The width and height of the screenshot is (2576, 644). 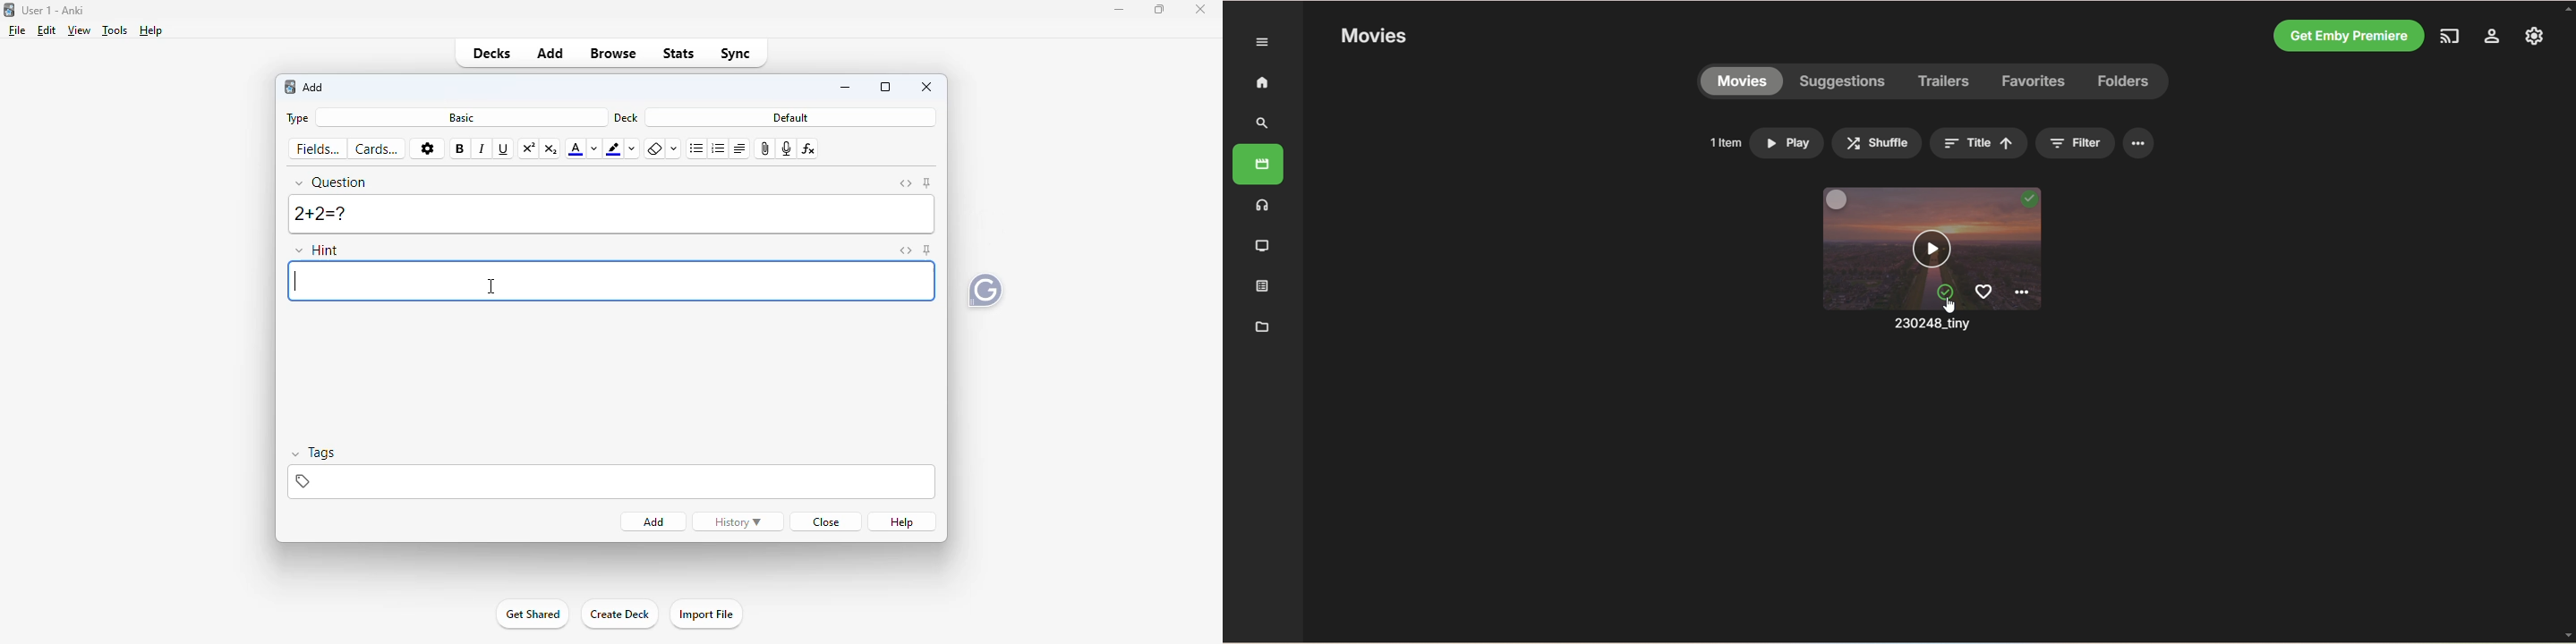 What do you see at coordinates (1843, 83) in the screenshot?
I see `suggestions` at bounding box center [1843, 83].